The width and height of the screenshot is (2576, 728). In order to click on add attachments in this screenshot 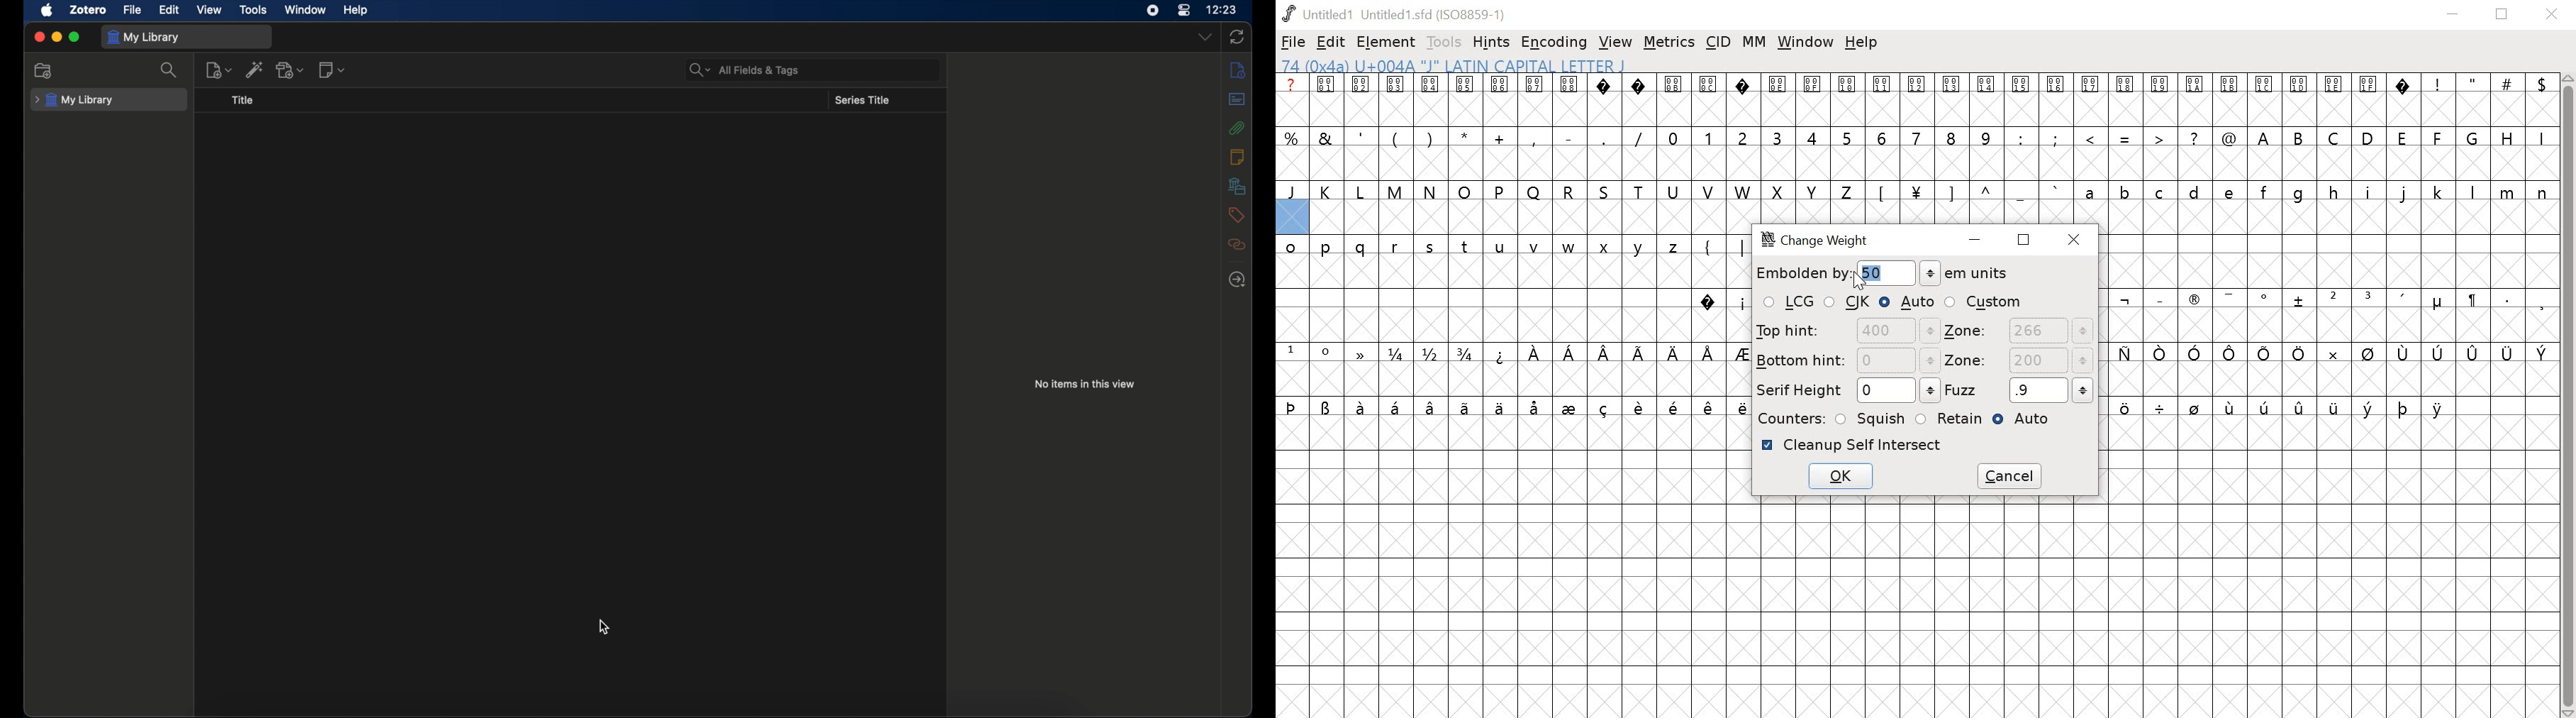, I will do `click(291, 70)`.